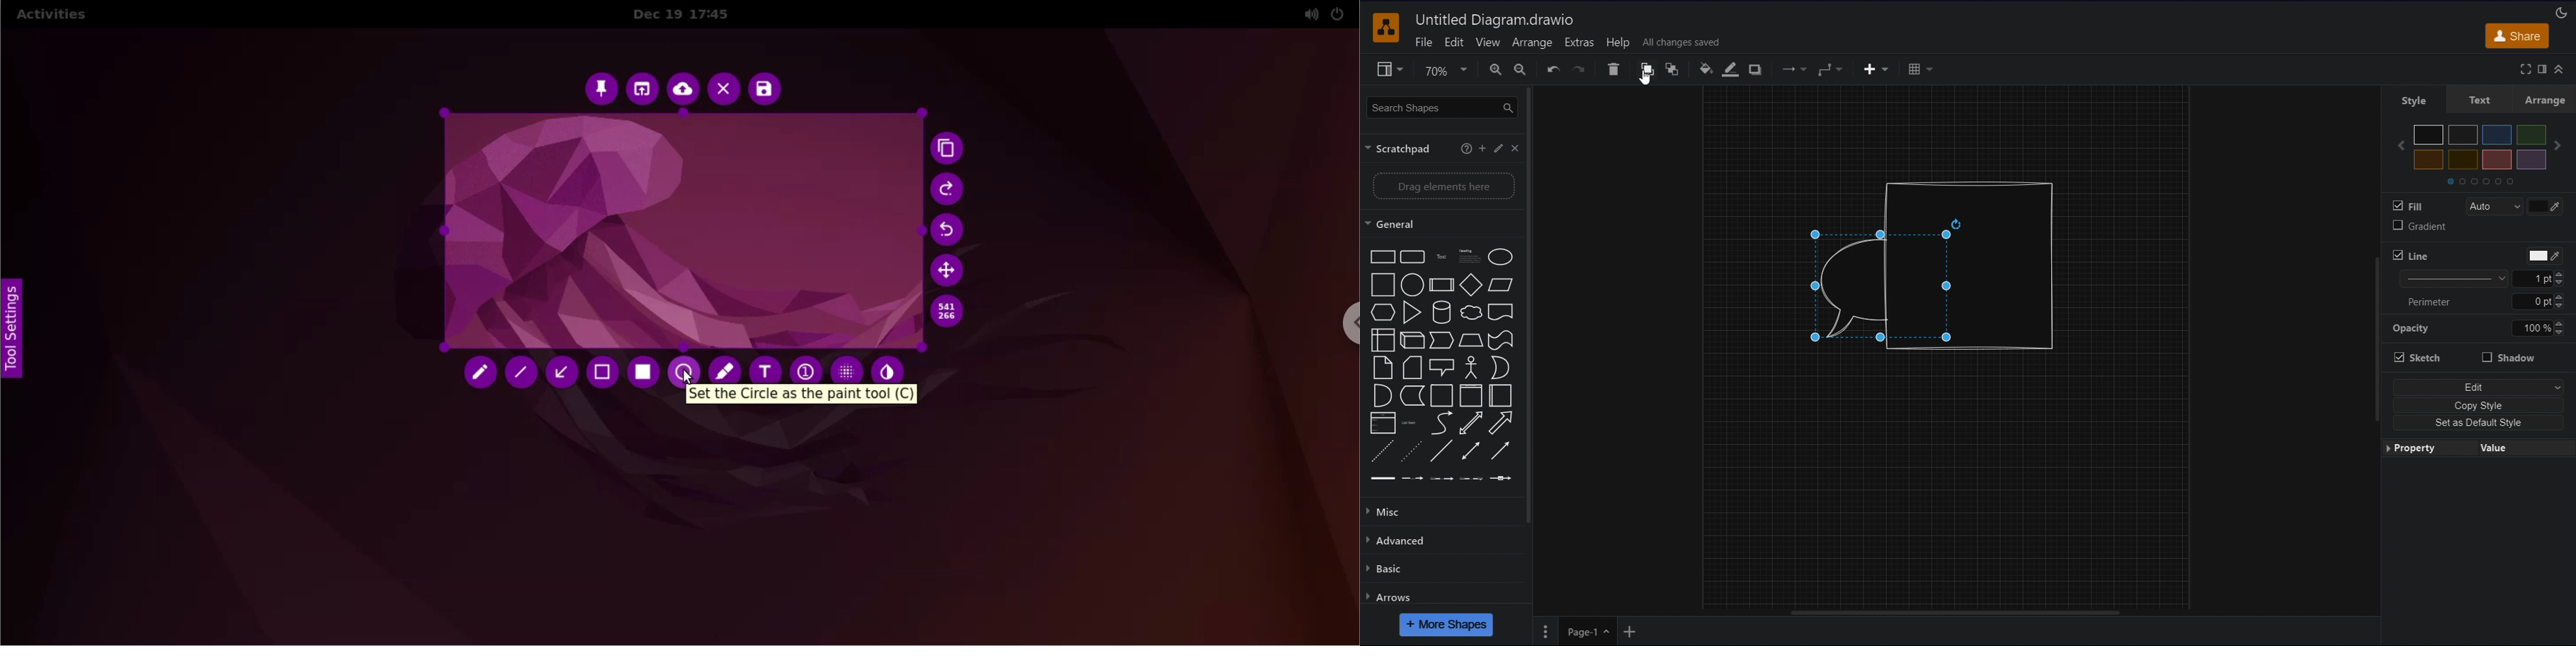  What do you see at coordinates (1471, 396) in the screenshot?
I see `Container` at bounding box center [1471, 396].